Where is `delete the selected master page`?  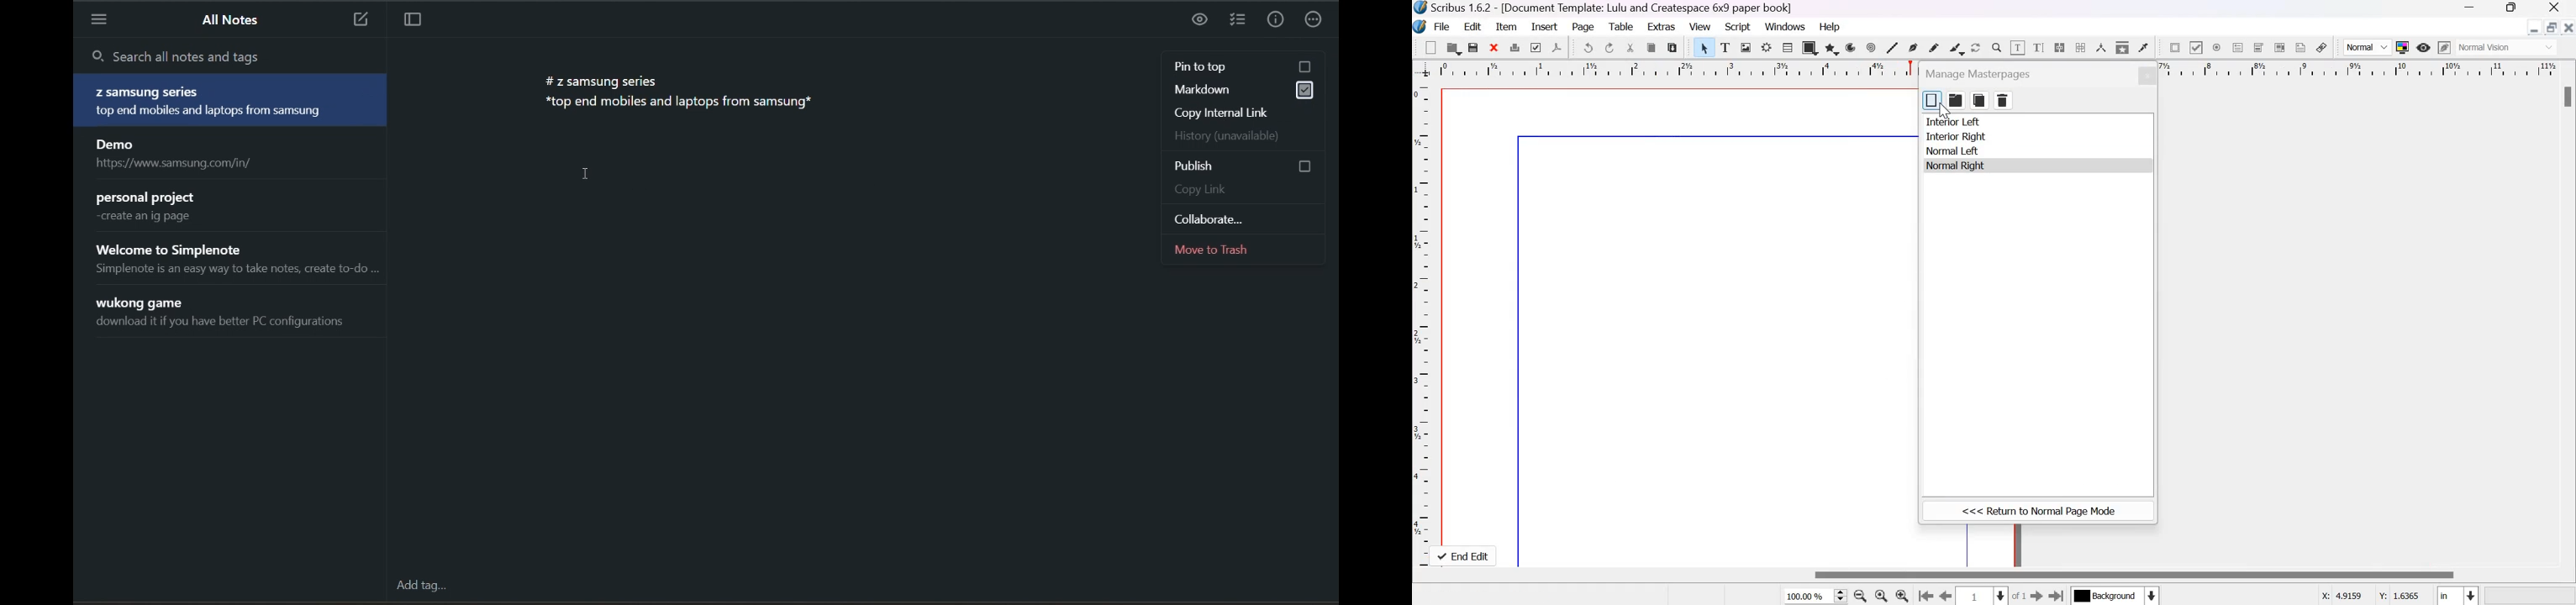
delete the selected master page is located at coordinates (2004, 101).